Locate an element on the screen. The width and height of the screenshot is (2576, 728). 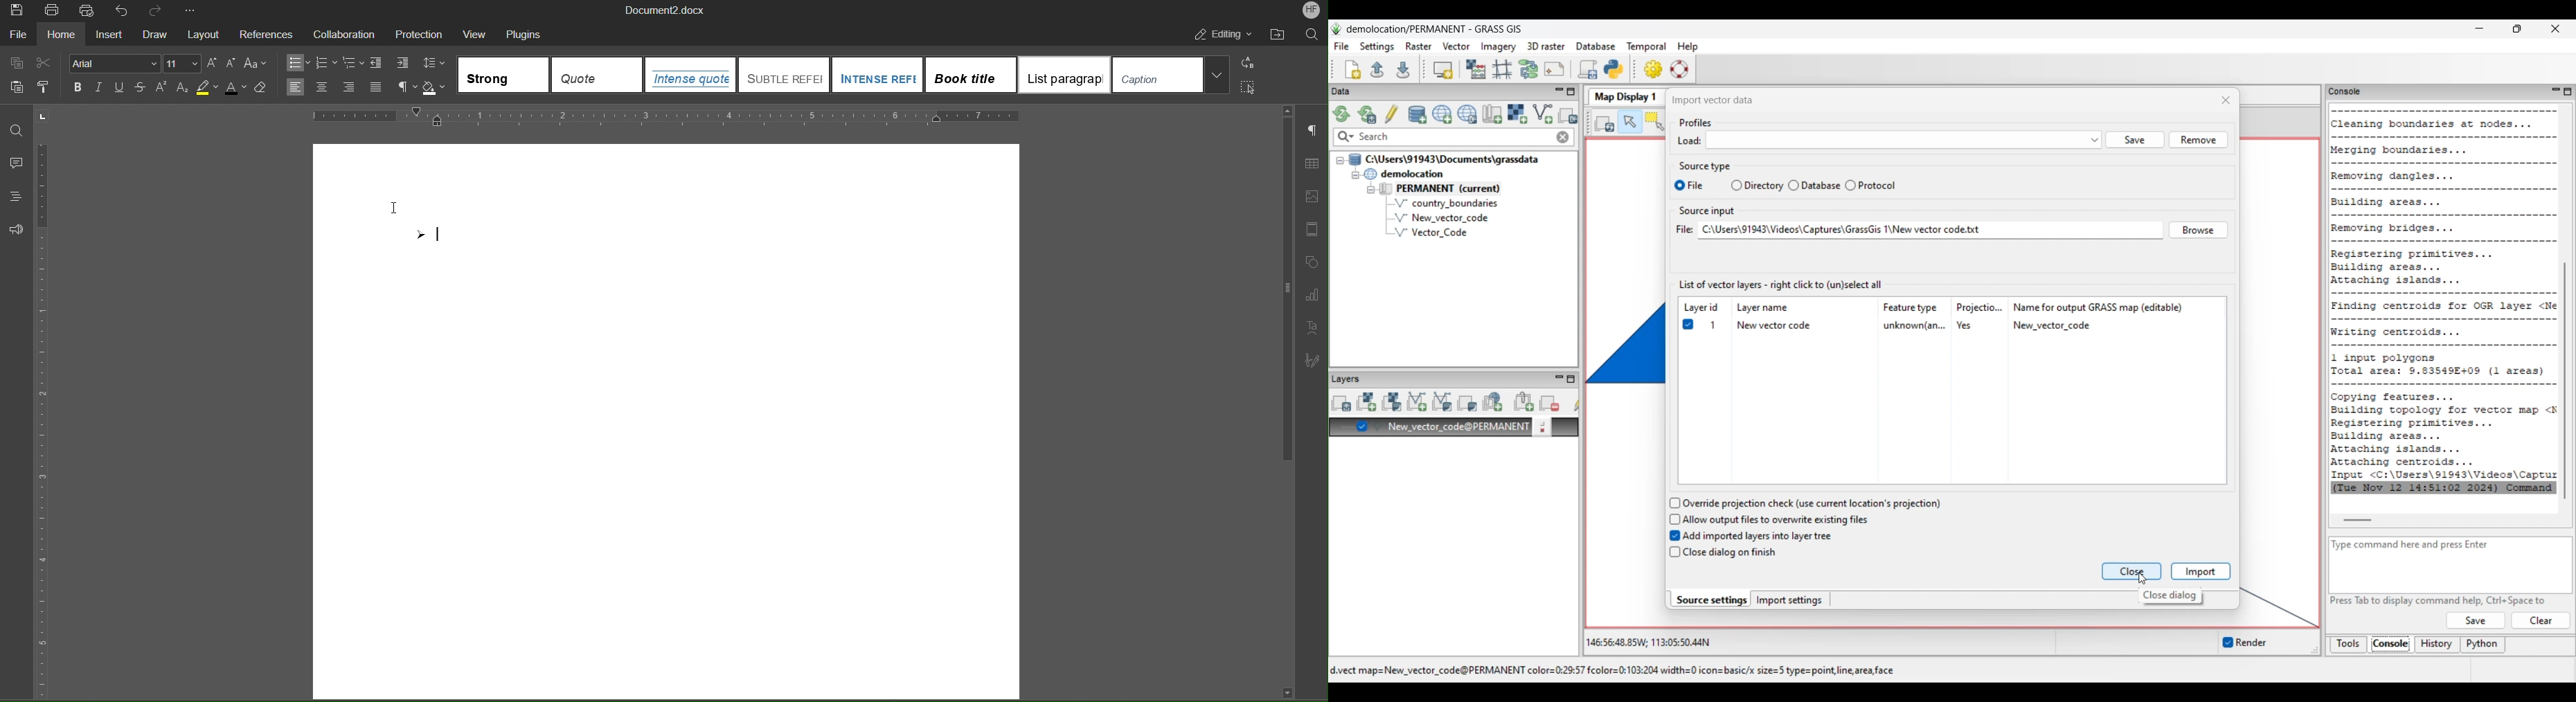
Draw is located at coordinates (156, 35).